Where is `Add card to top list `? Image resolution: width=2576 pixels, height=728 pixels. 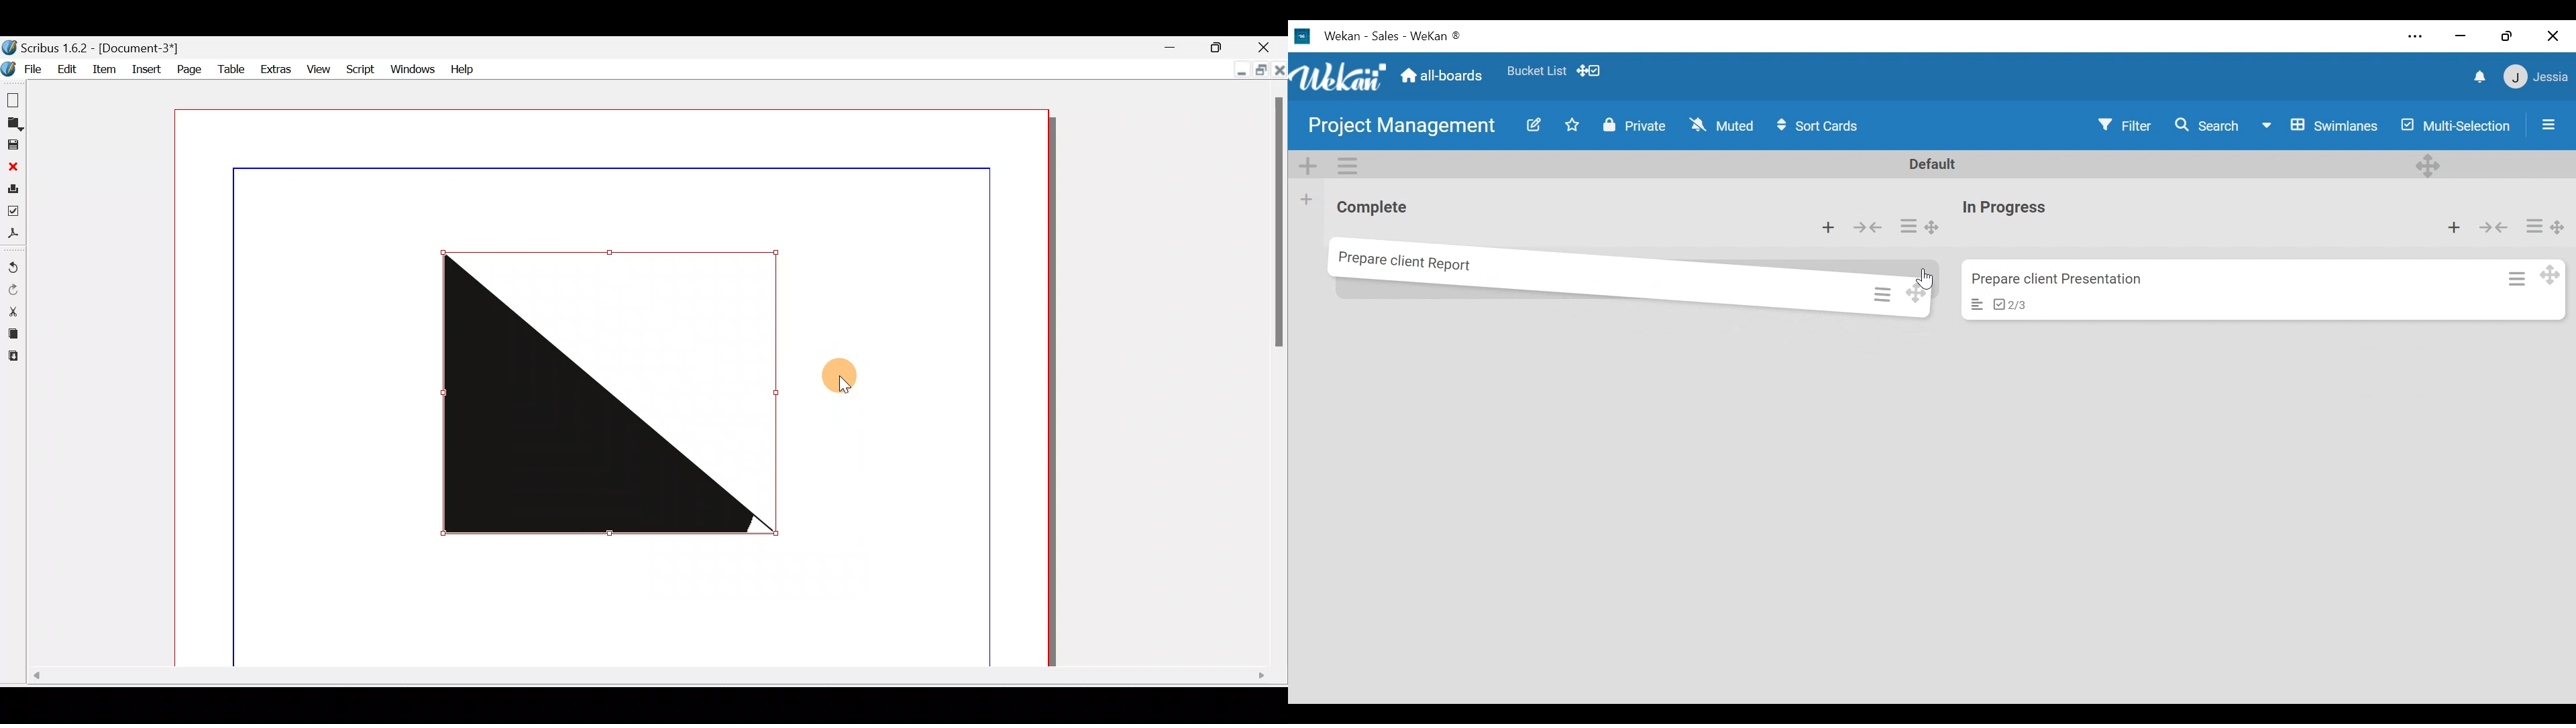
Add card to top list  is located at coordinates (2454, 229).